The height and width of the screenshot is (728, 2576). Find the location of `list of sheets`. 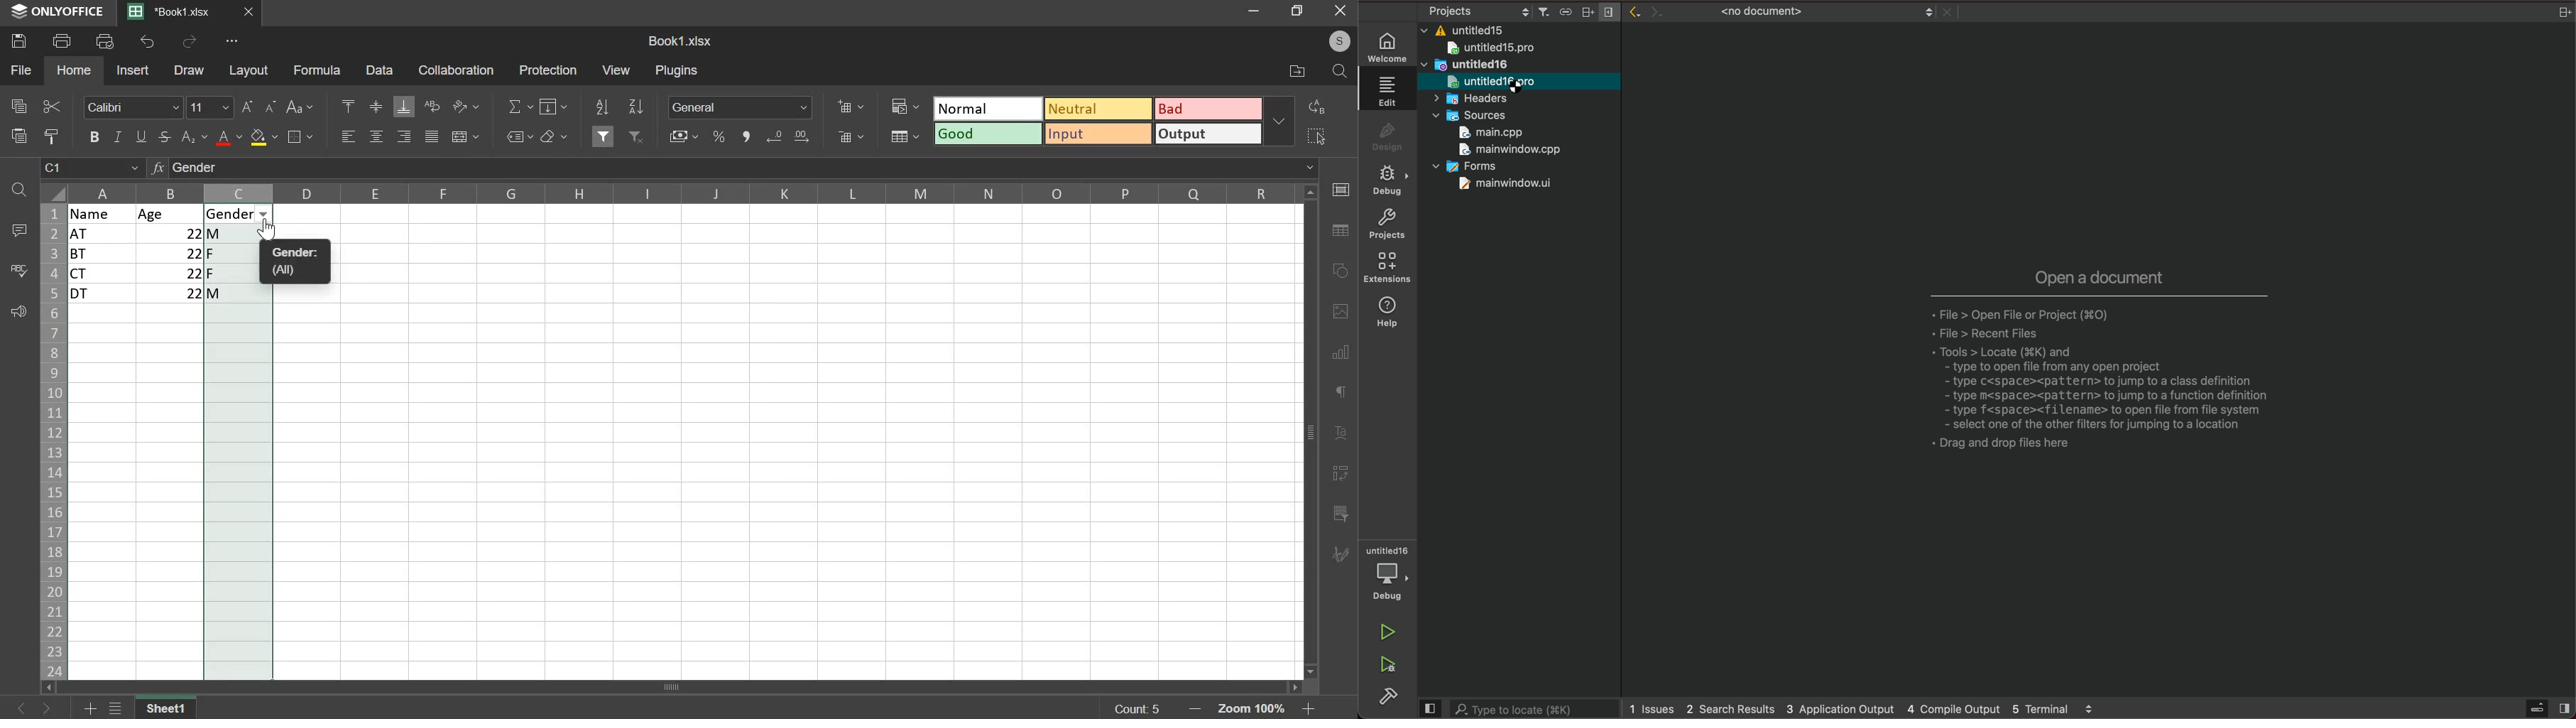

list of sheets is located at coordinates (119, 707).